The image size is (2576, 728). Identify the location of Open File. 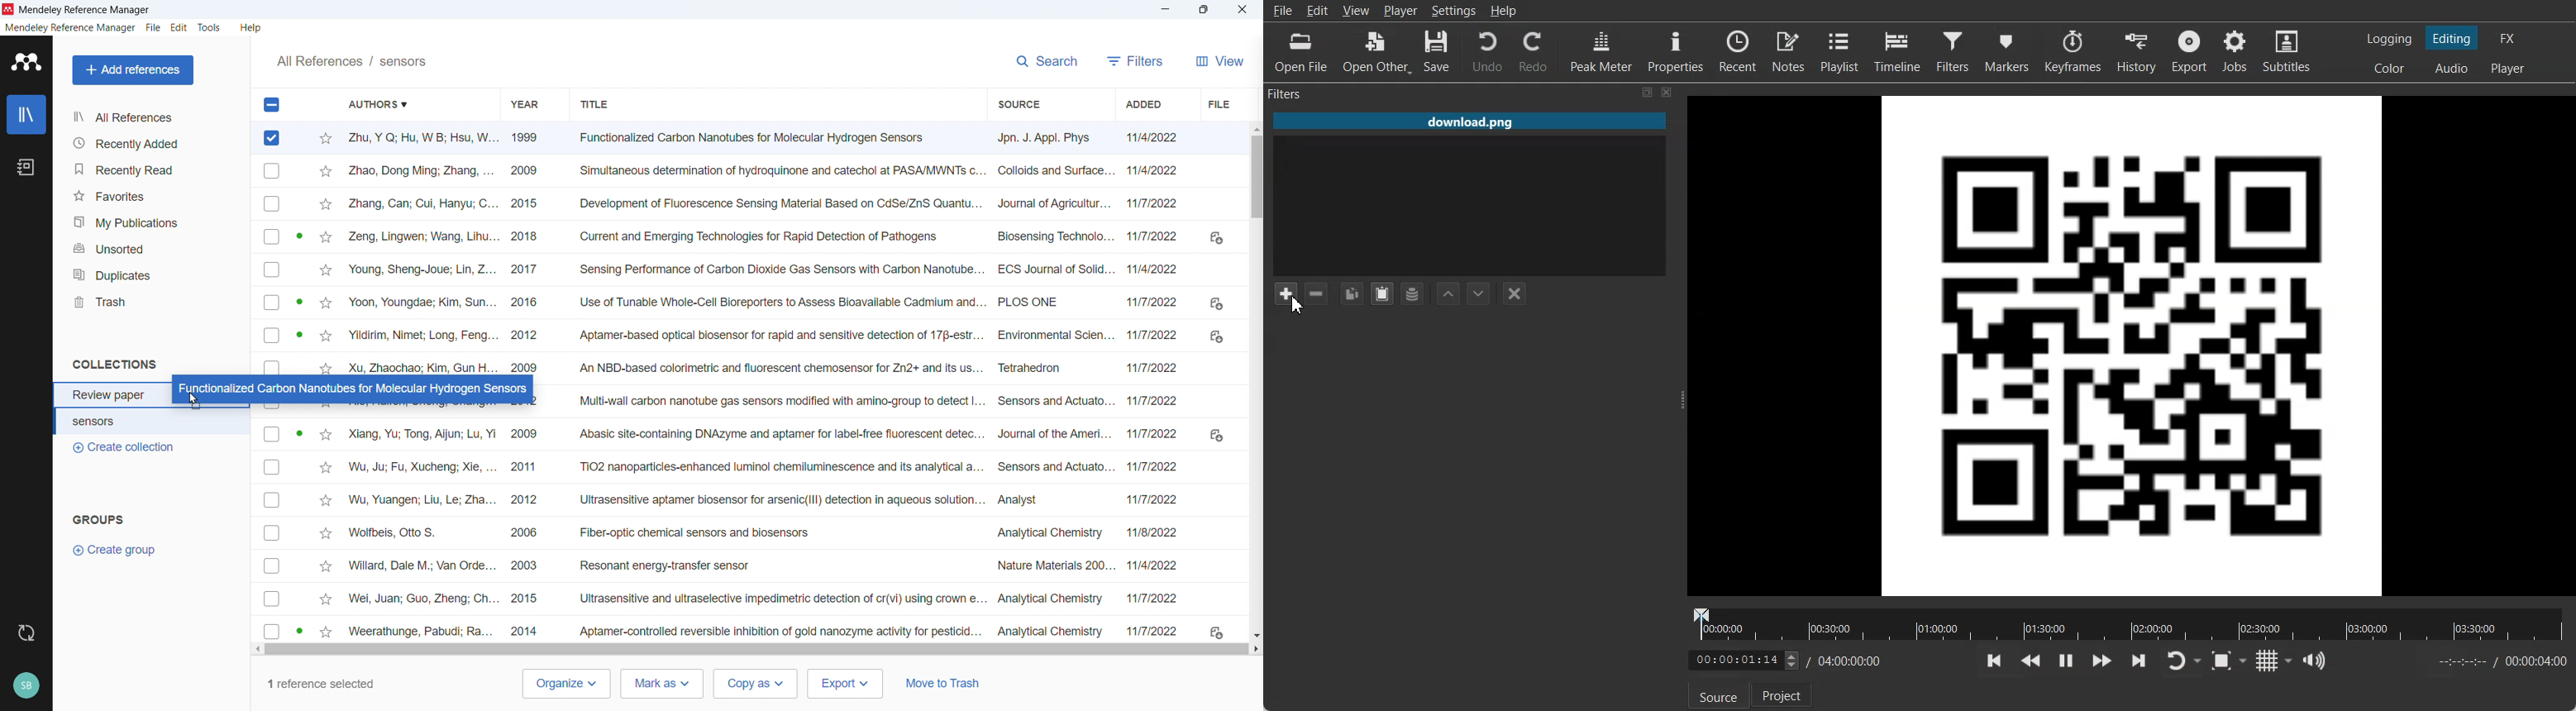
(1301, 53).